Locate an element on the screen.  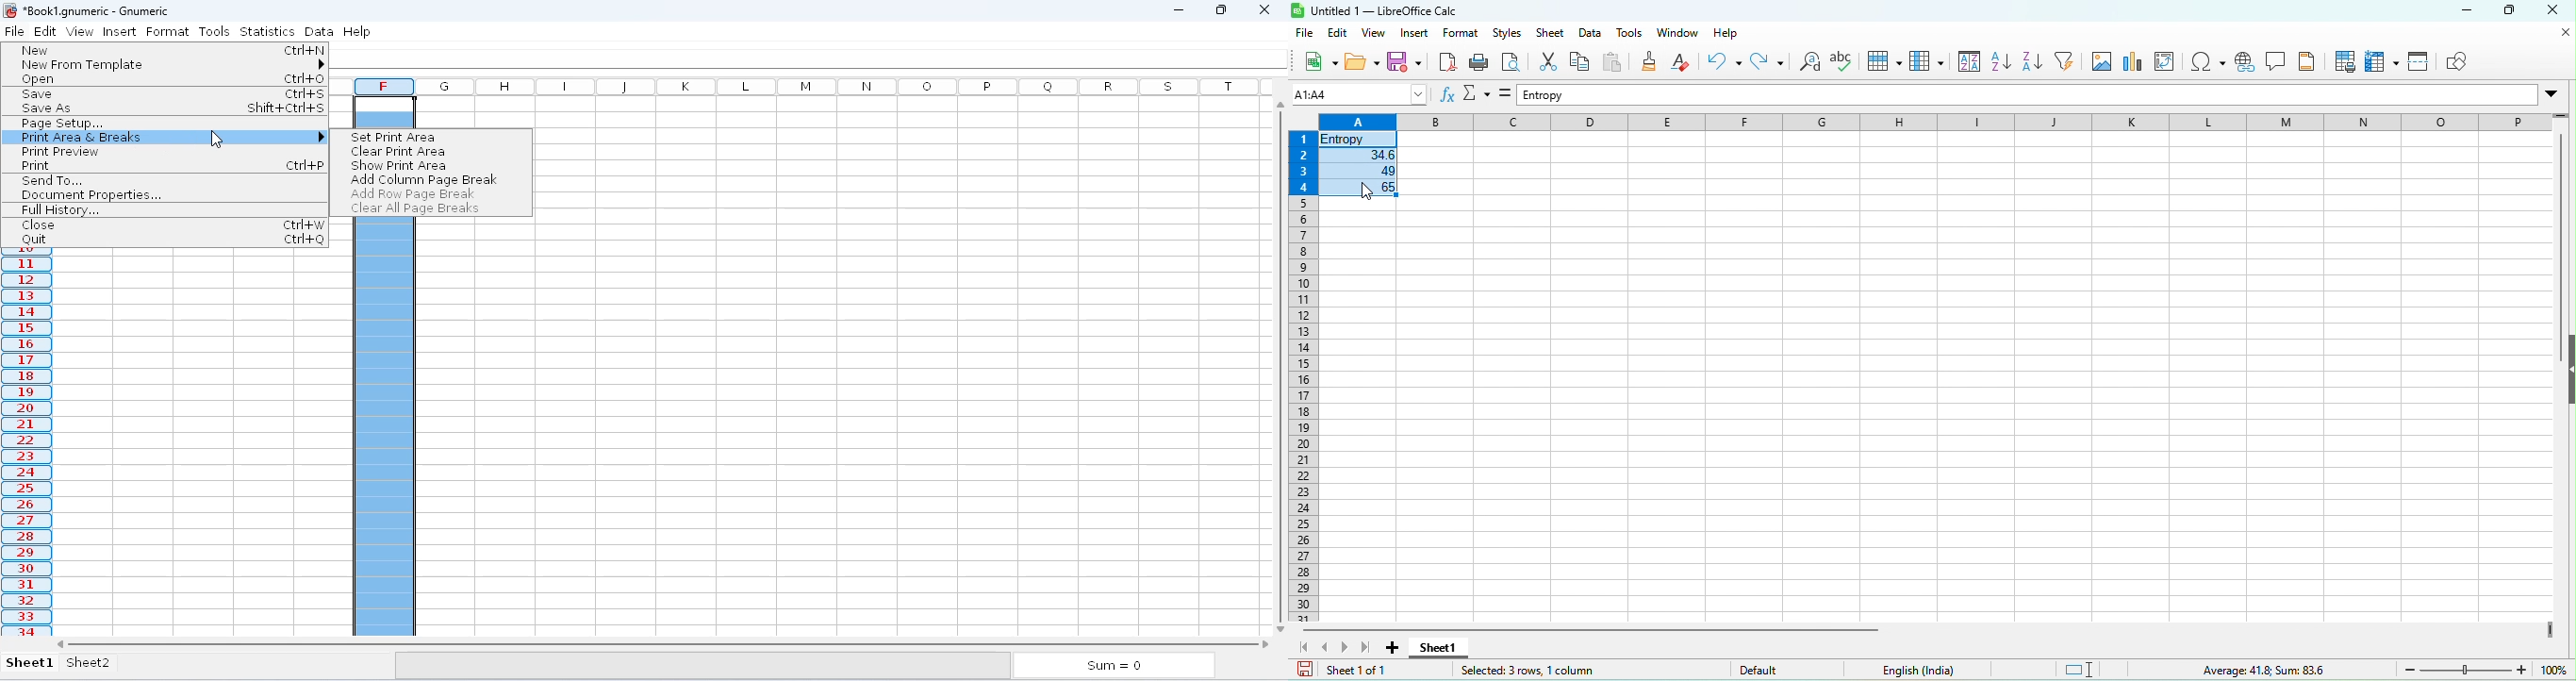
Format is located at coordinates (170, 31).